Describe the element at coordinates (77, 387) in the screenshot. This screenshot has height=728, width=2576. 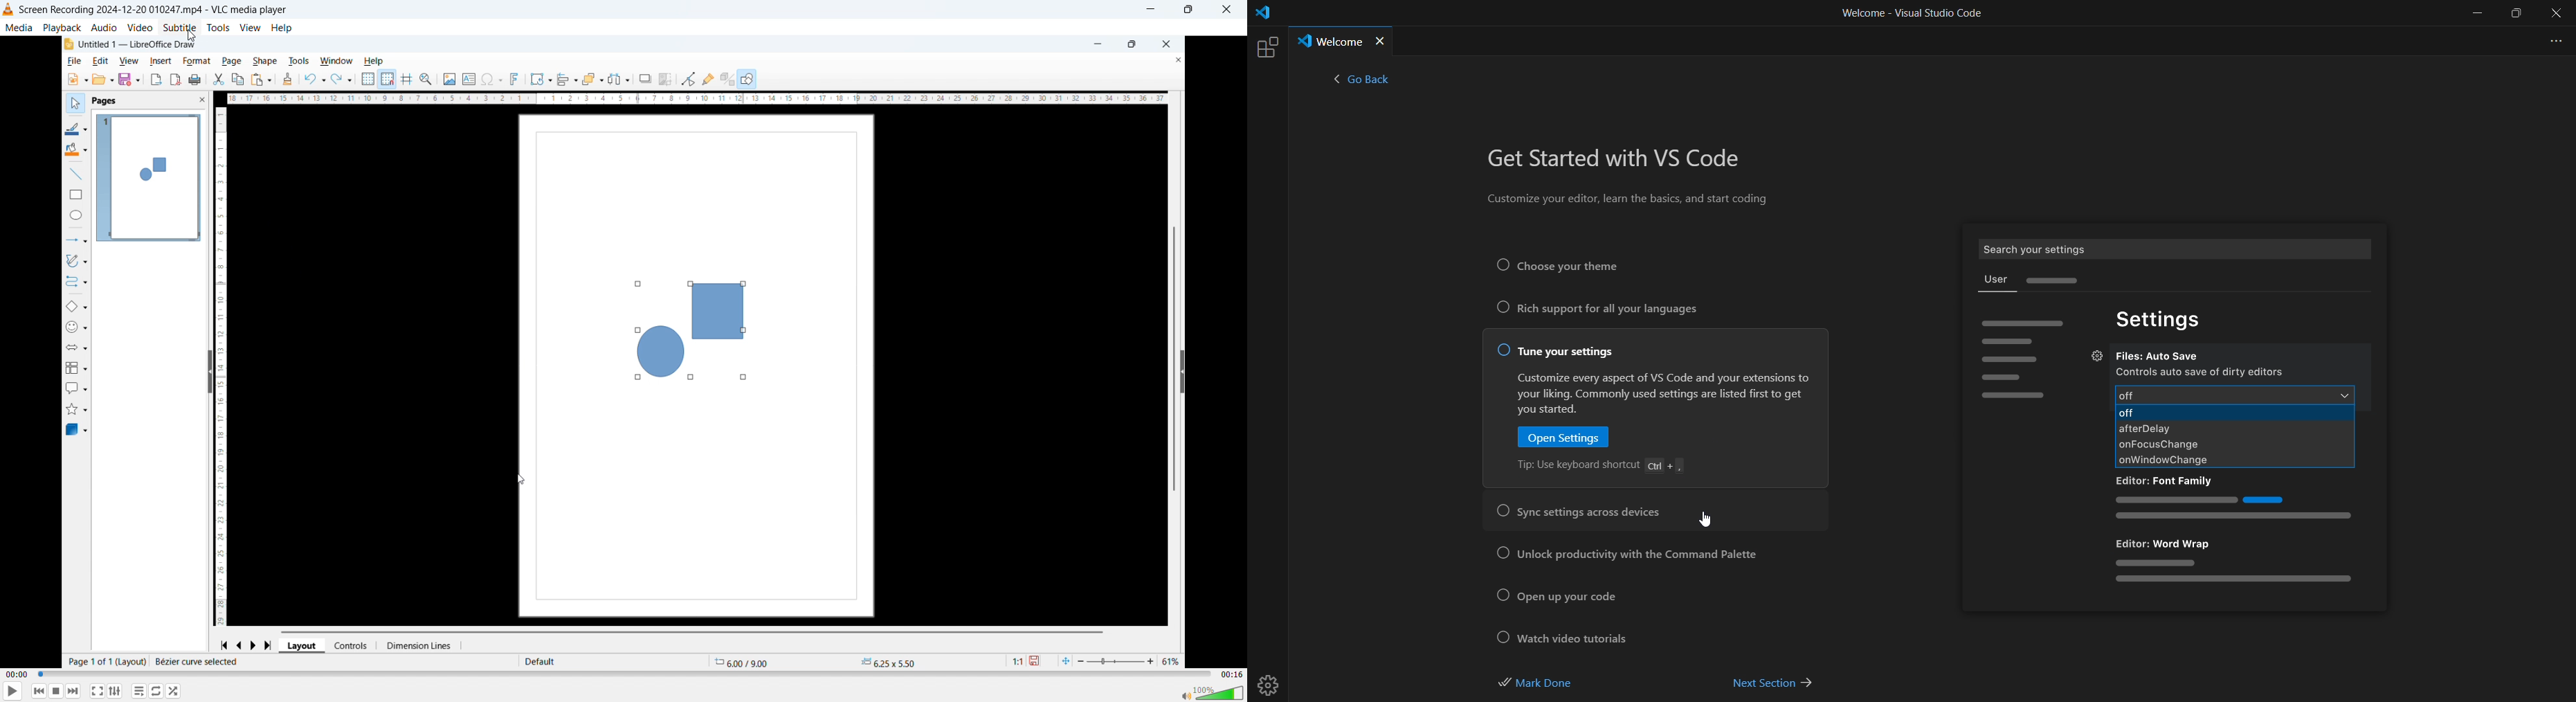
I see `callout shape` at that location.